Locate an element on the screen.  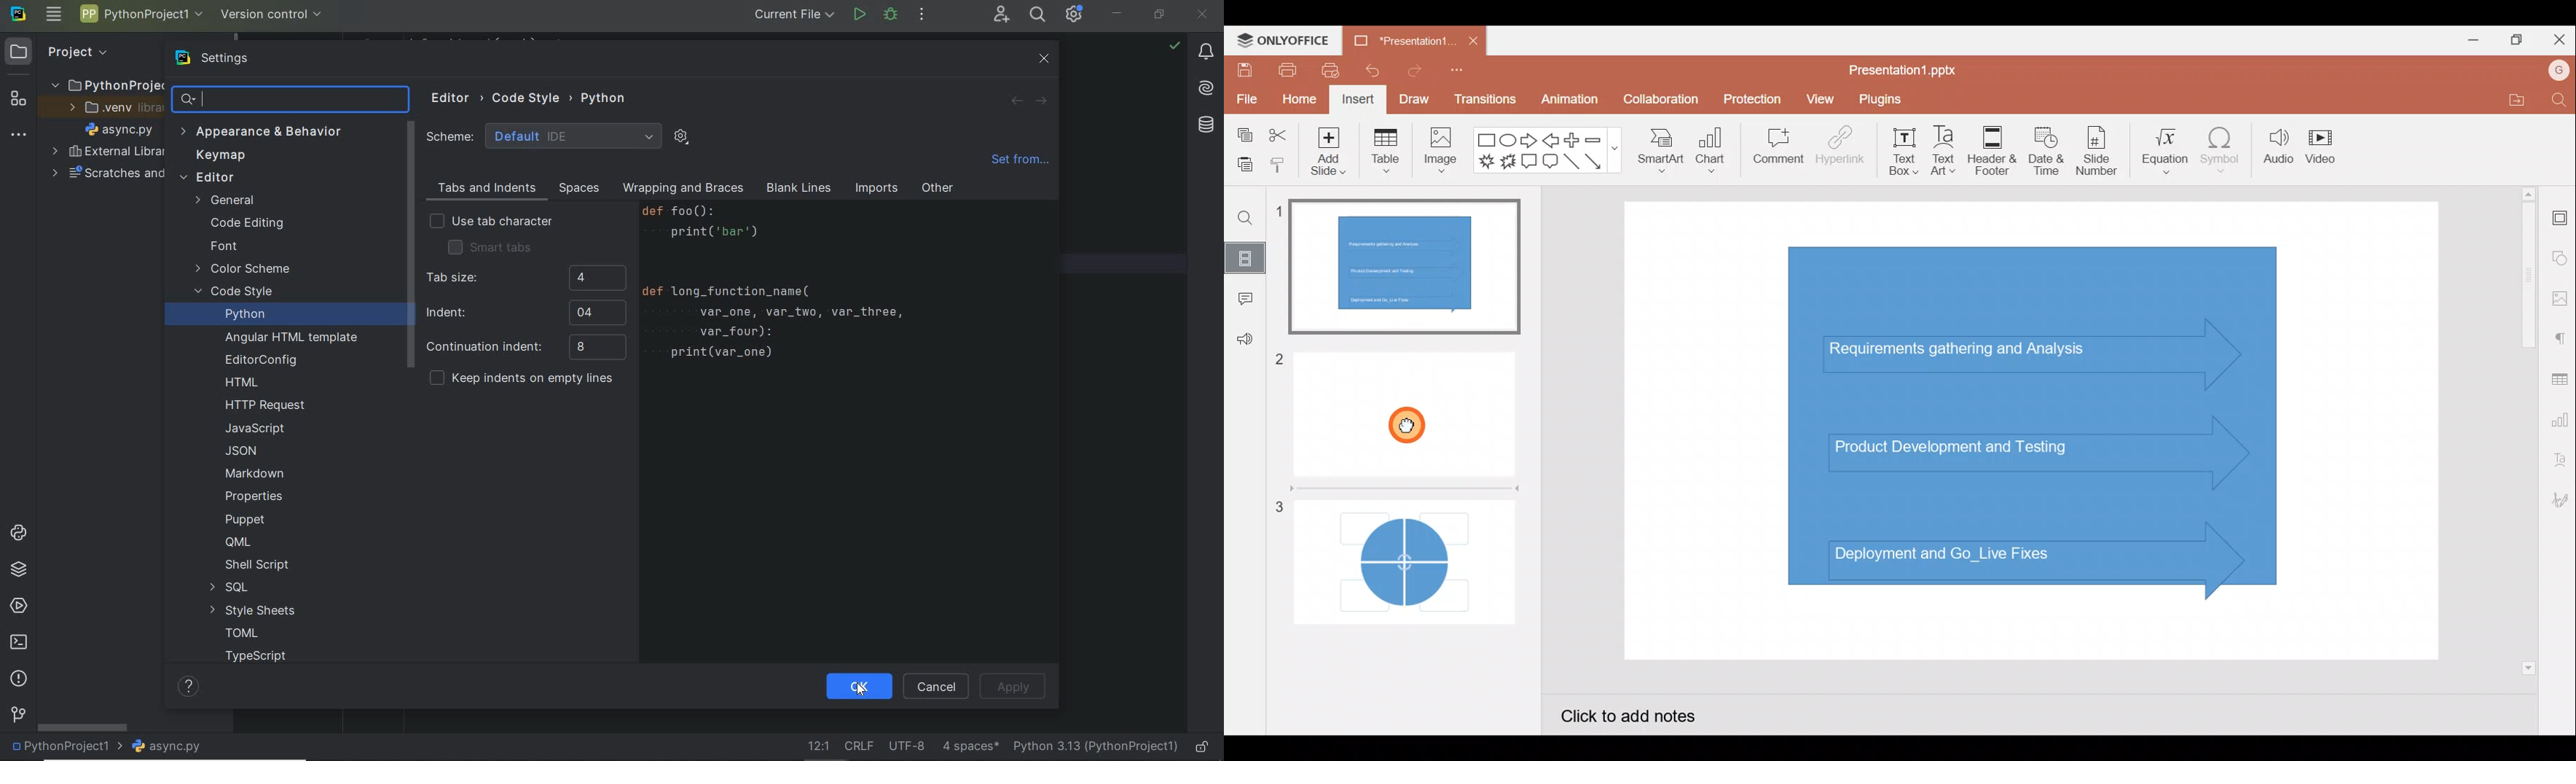
Paste is located at coordinates (1242, 161).